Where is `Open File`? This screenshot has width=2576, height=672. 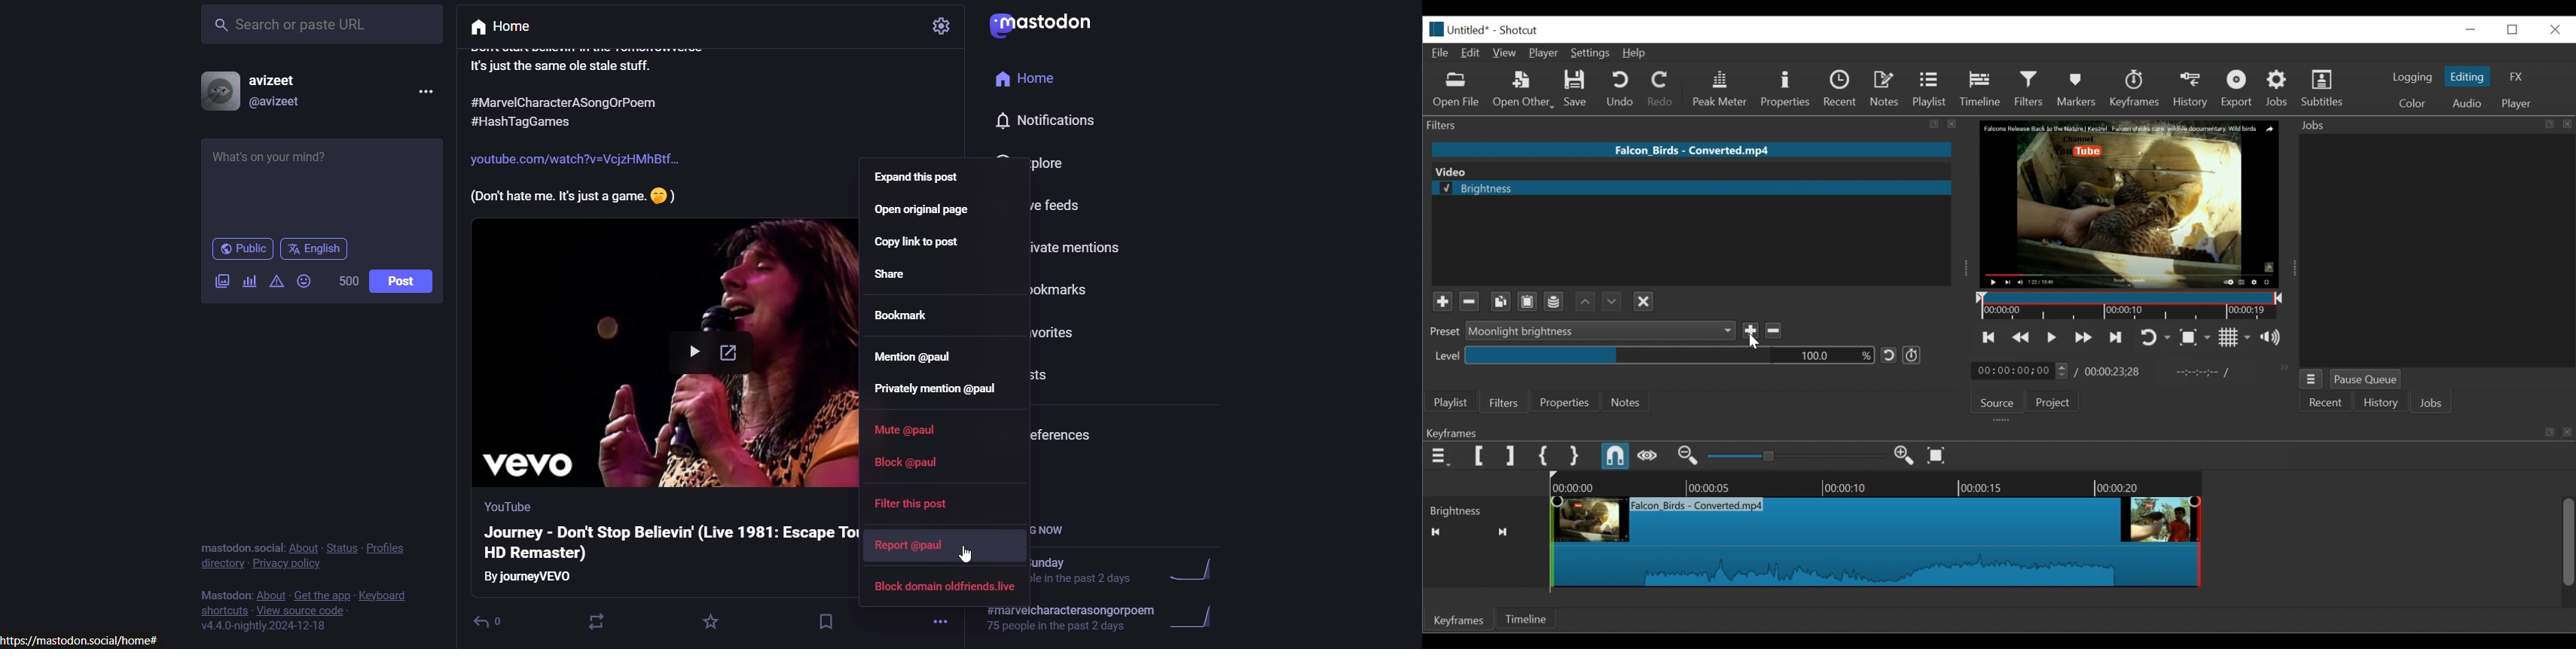
Open File is located at coordinates (1457, 91).